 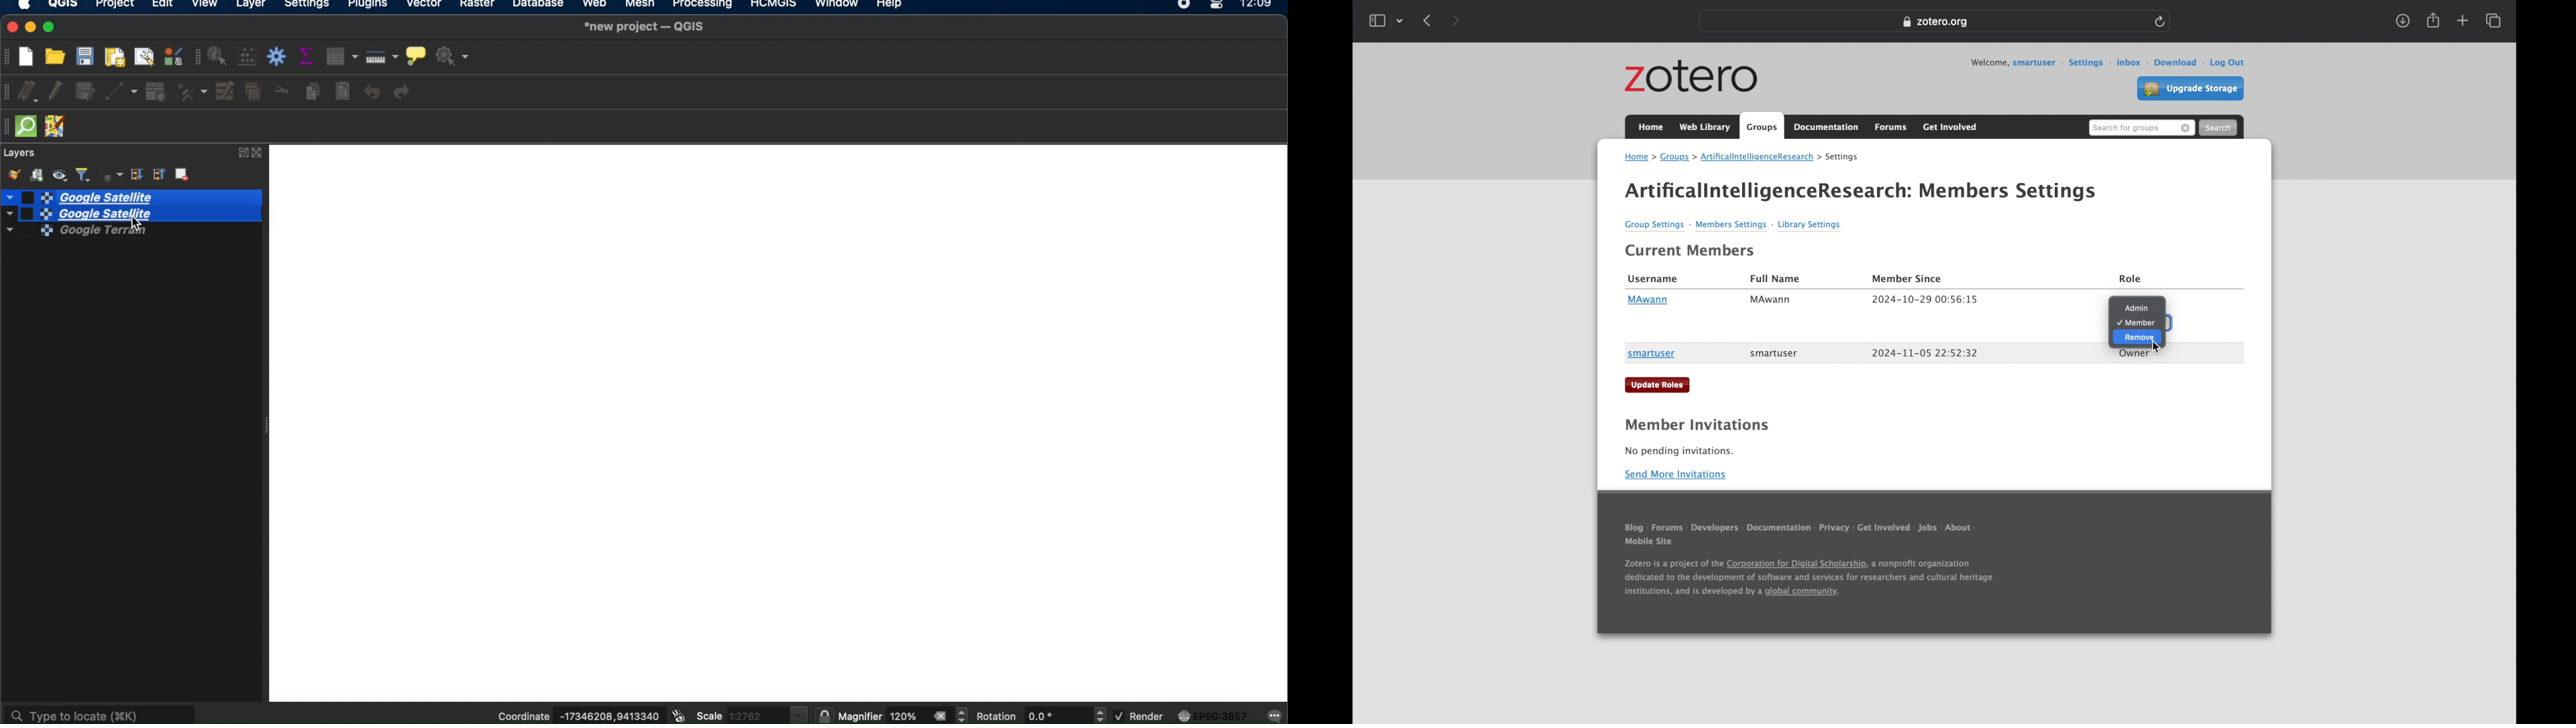 I want to click on library settings, so click(x=1809, y=225).